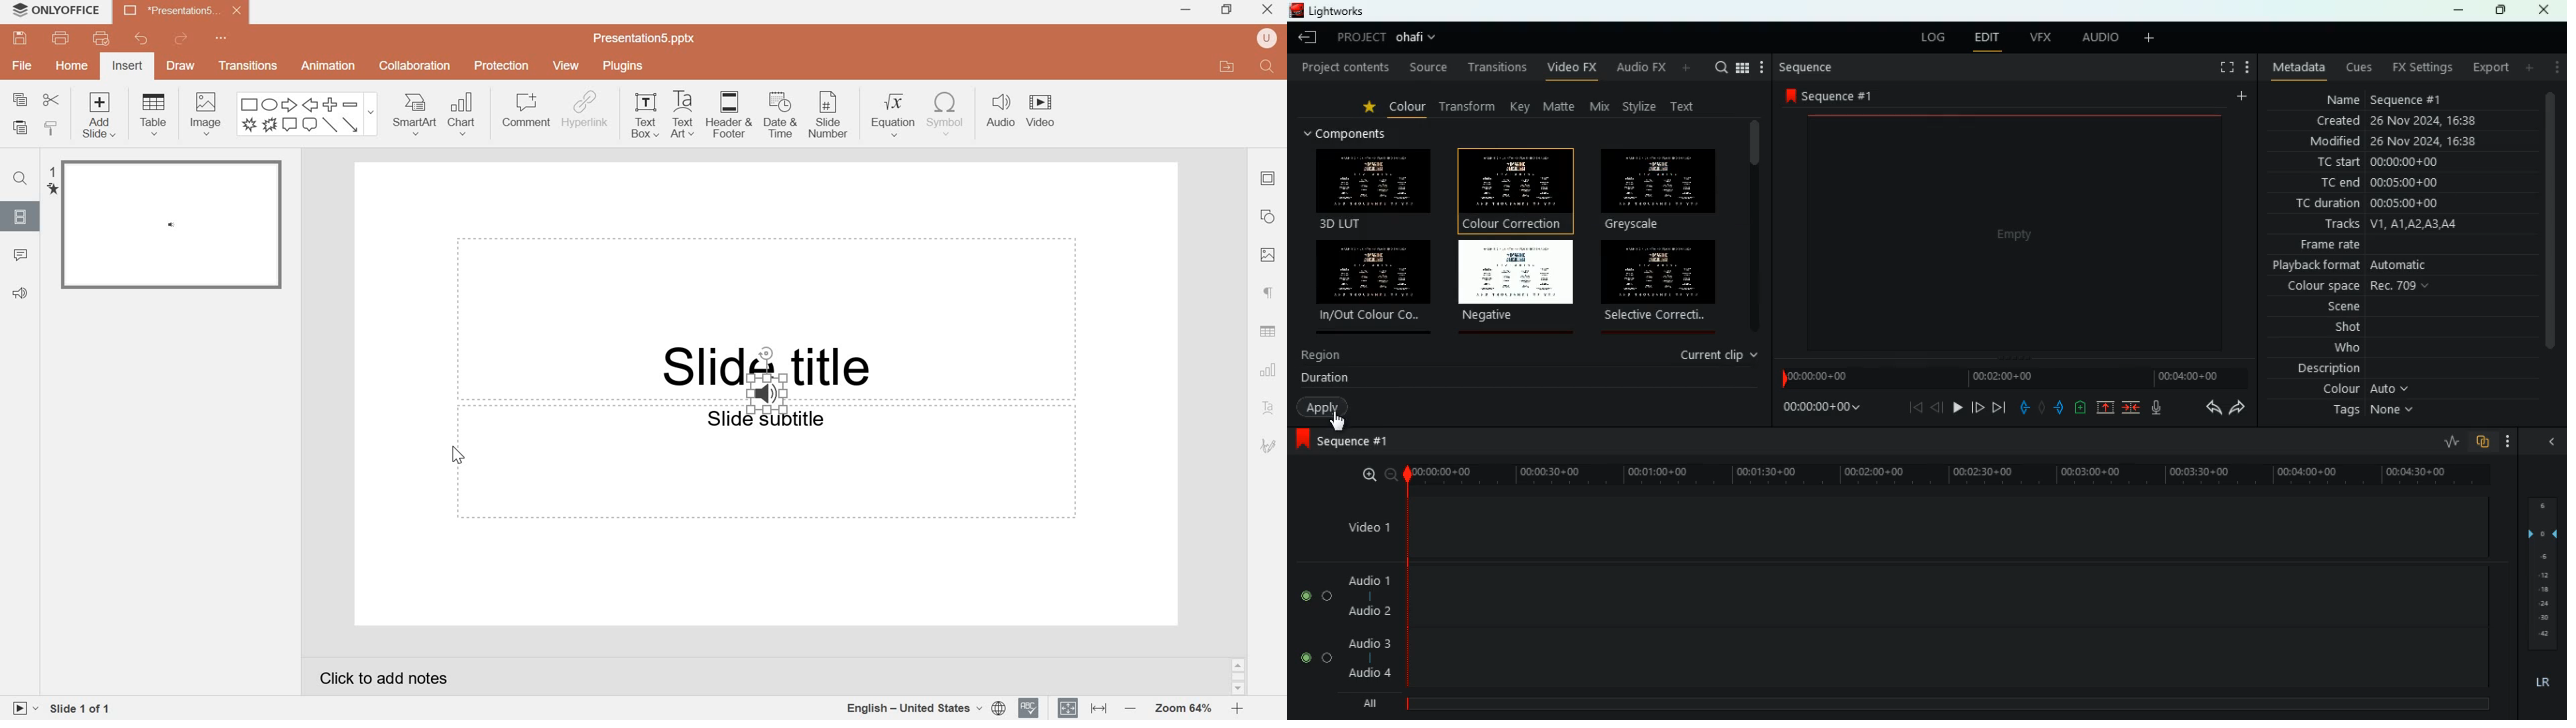  What do you see at coordinates (647, 115) in the screenshot?
I see `text box` at bounding box center [647, 115].